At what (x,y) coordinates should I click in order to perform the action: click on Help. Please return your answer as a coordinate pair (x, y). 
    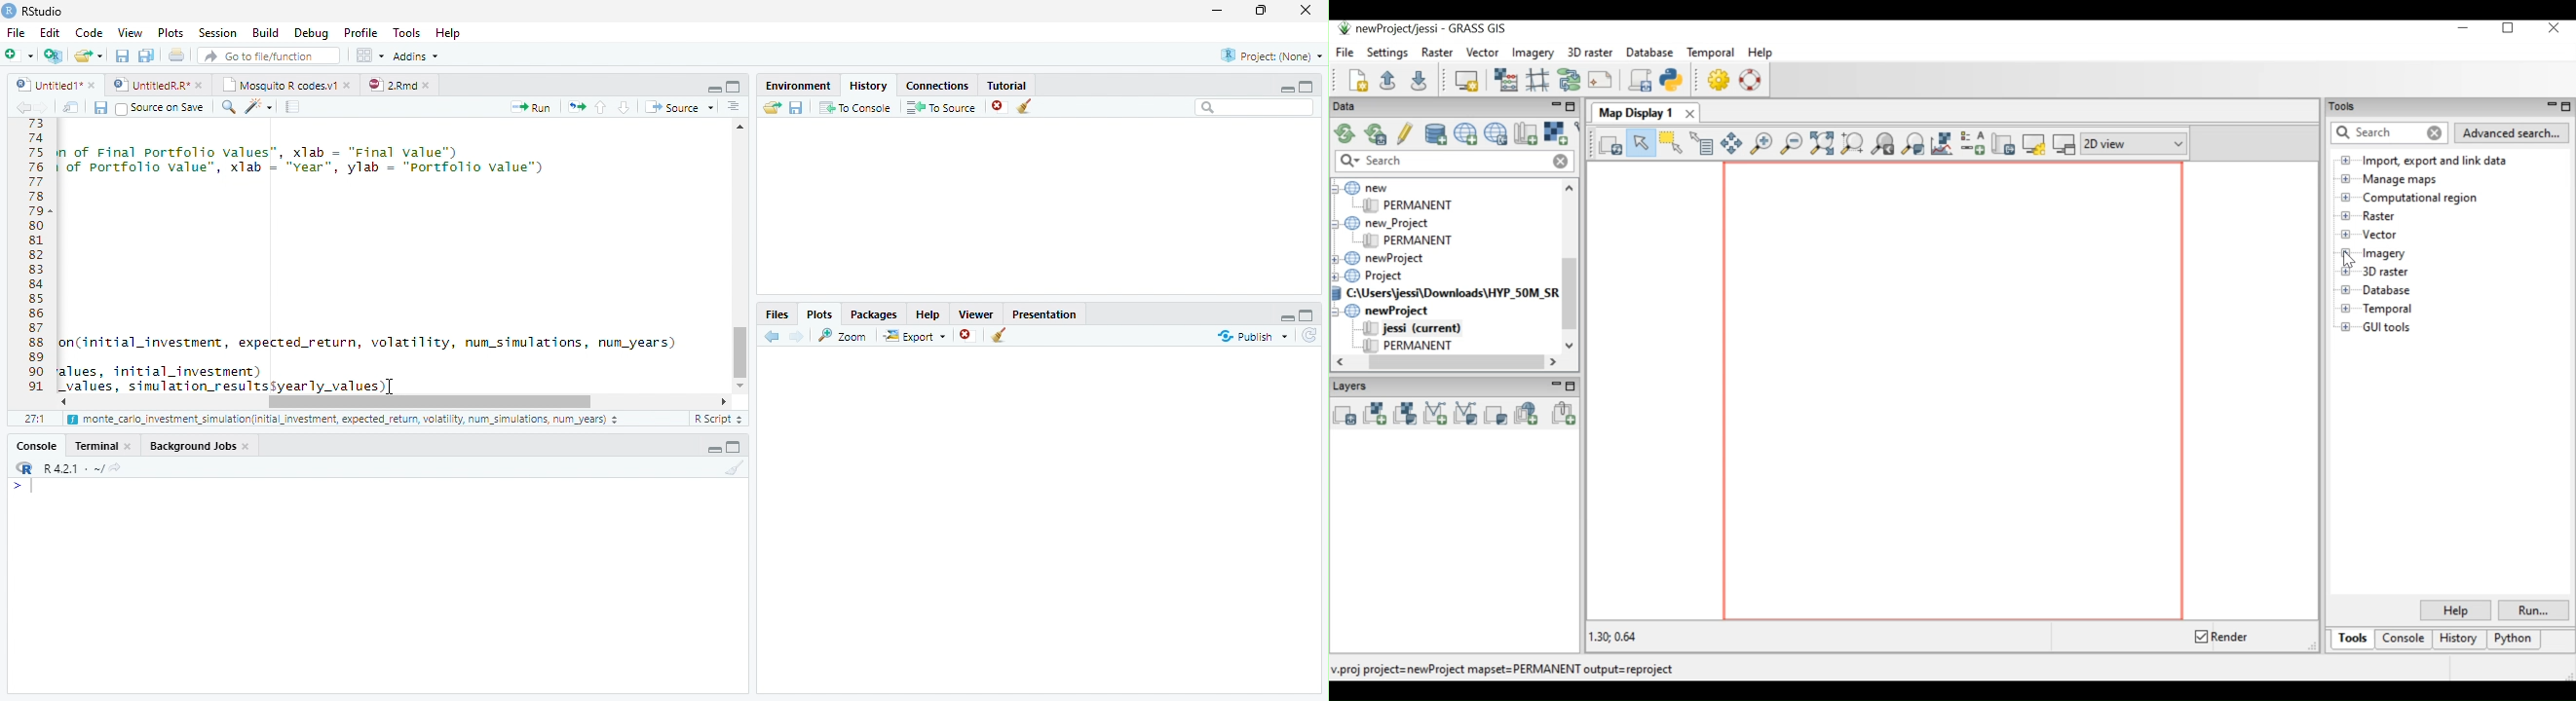
    Looking at the image, I should click on (450, 34).